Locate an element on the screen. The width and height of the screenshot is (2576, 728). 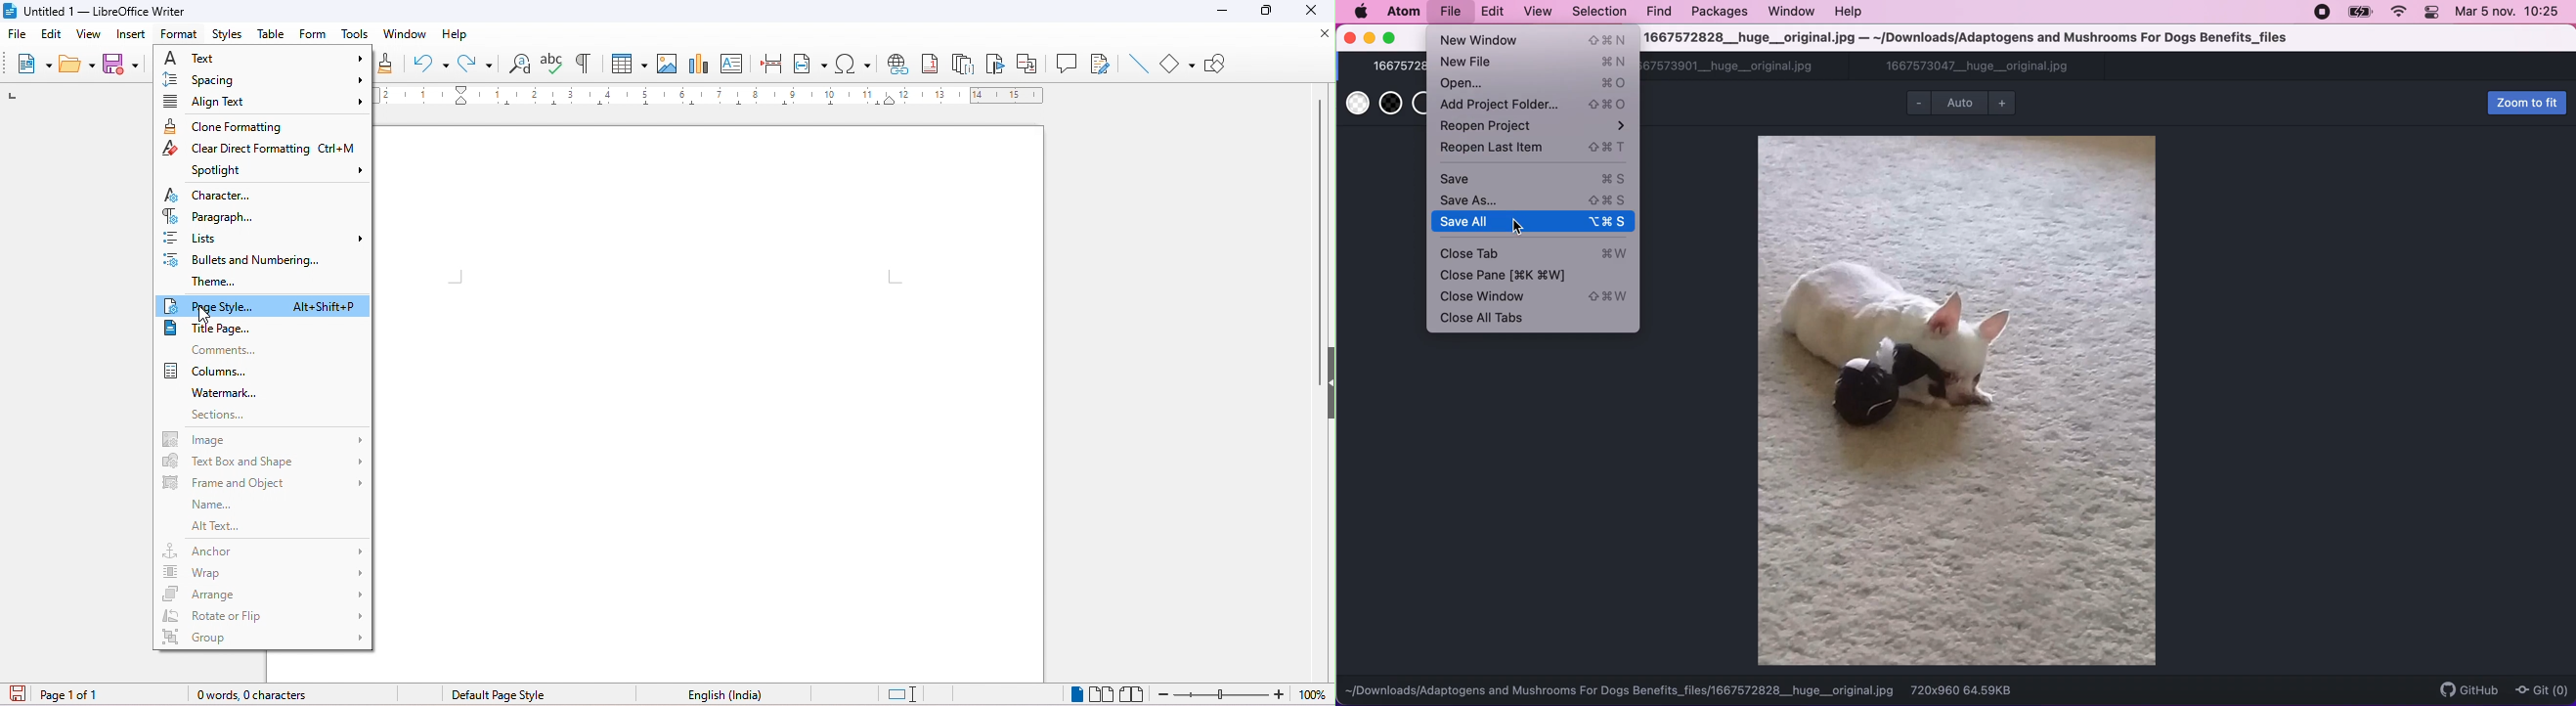
comments is located at coordinates (240, 352).